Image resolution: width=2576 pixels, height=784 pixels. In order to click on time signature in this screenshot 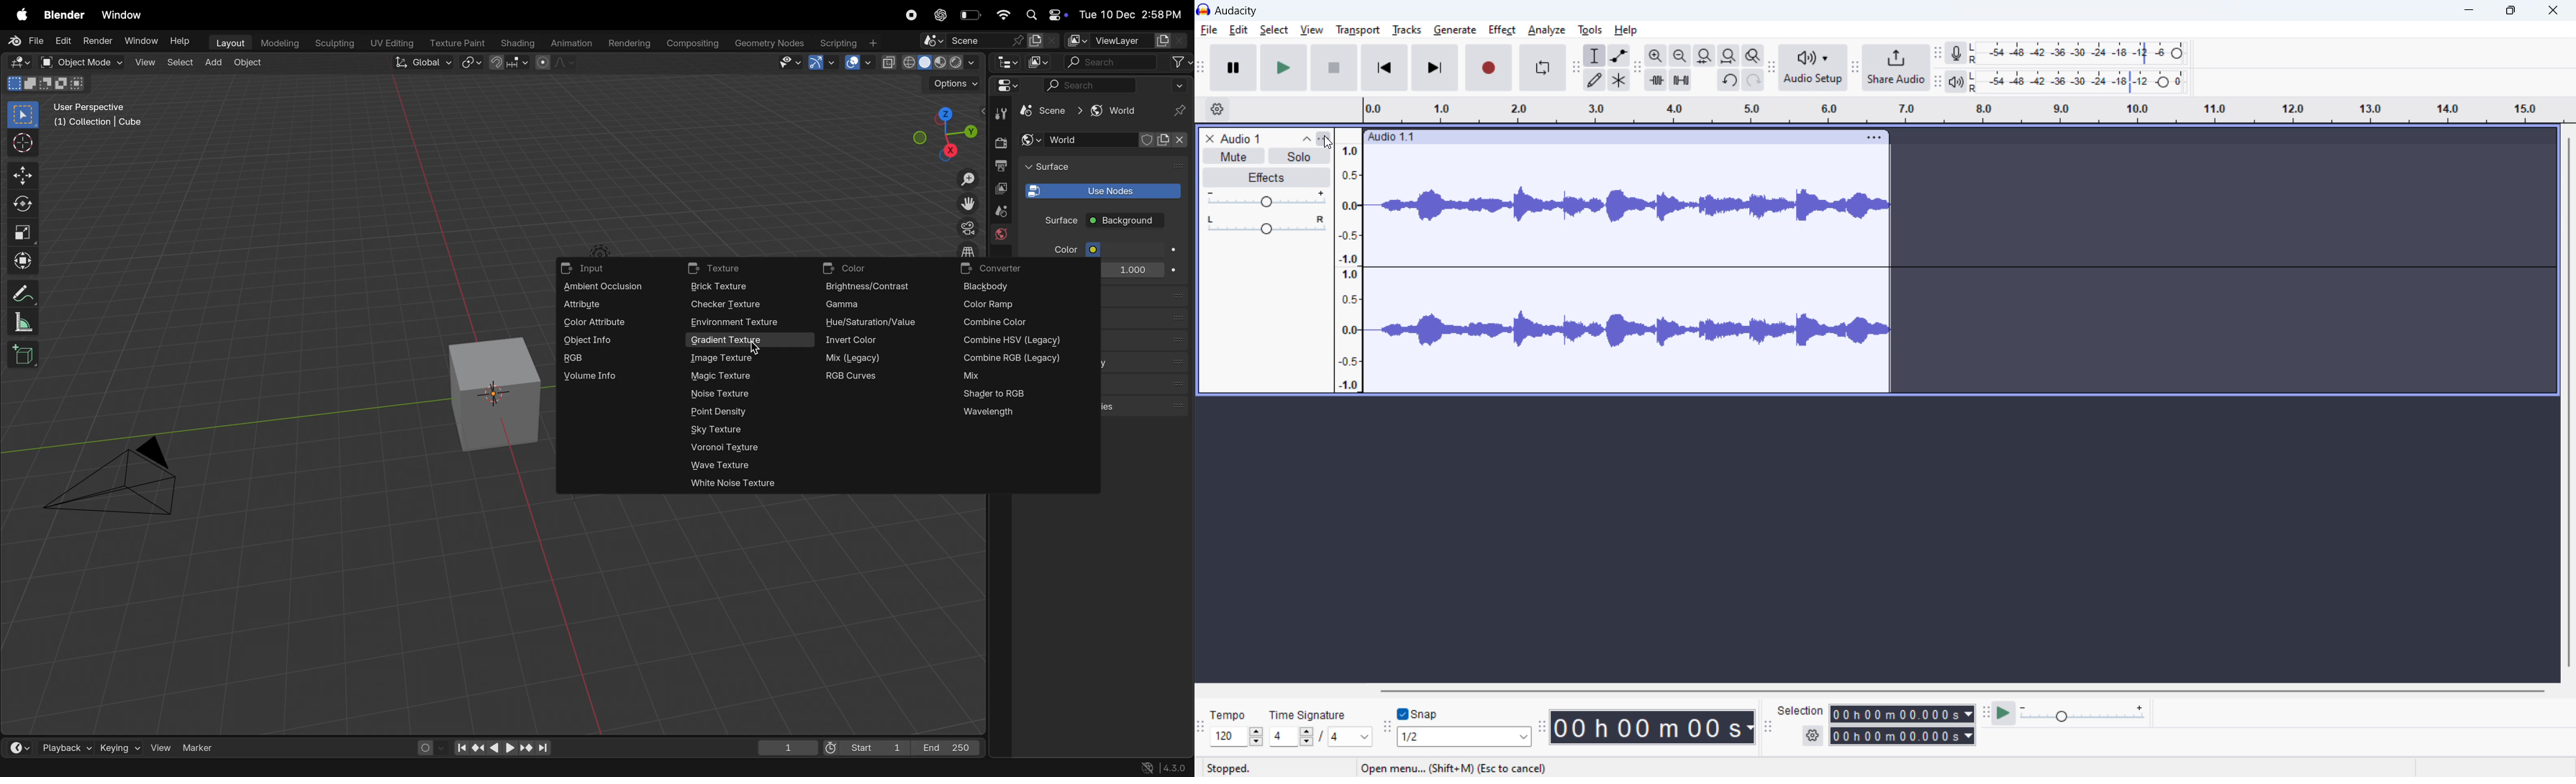, I will do `click(1310, 713)`.